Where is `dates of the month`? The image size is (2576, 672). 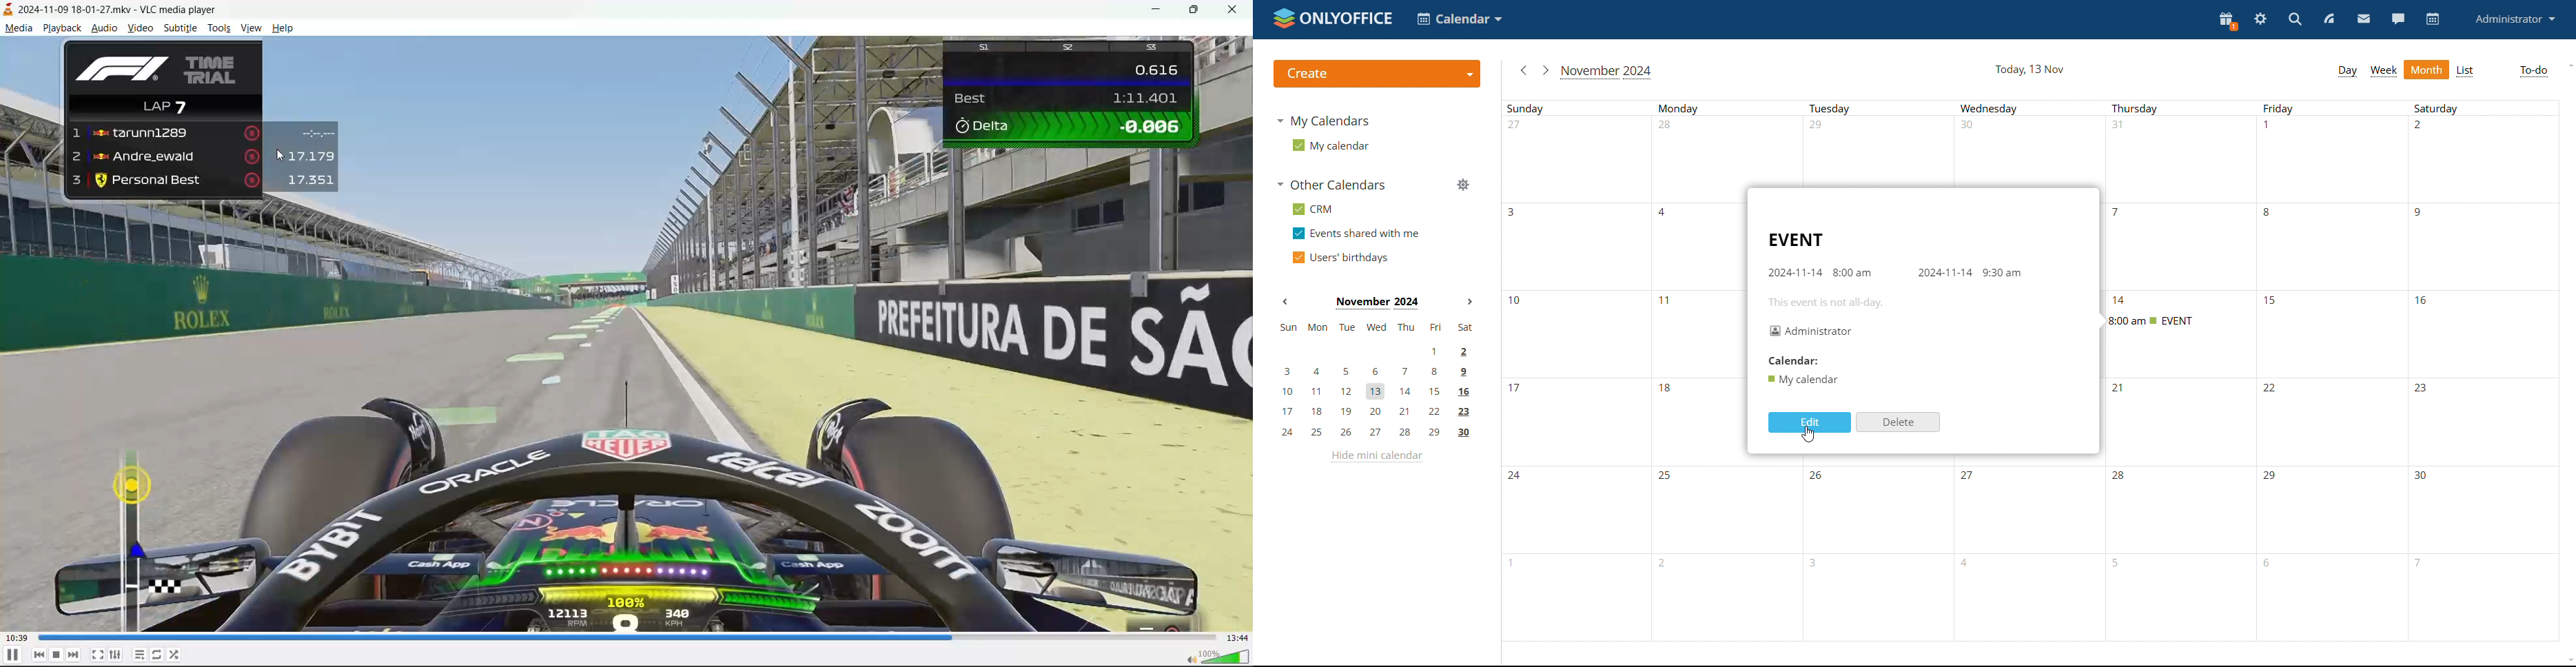 dates of the month is located at coordinates (1623, 416).